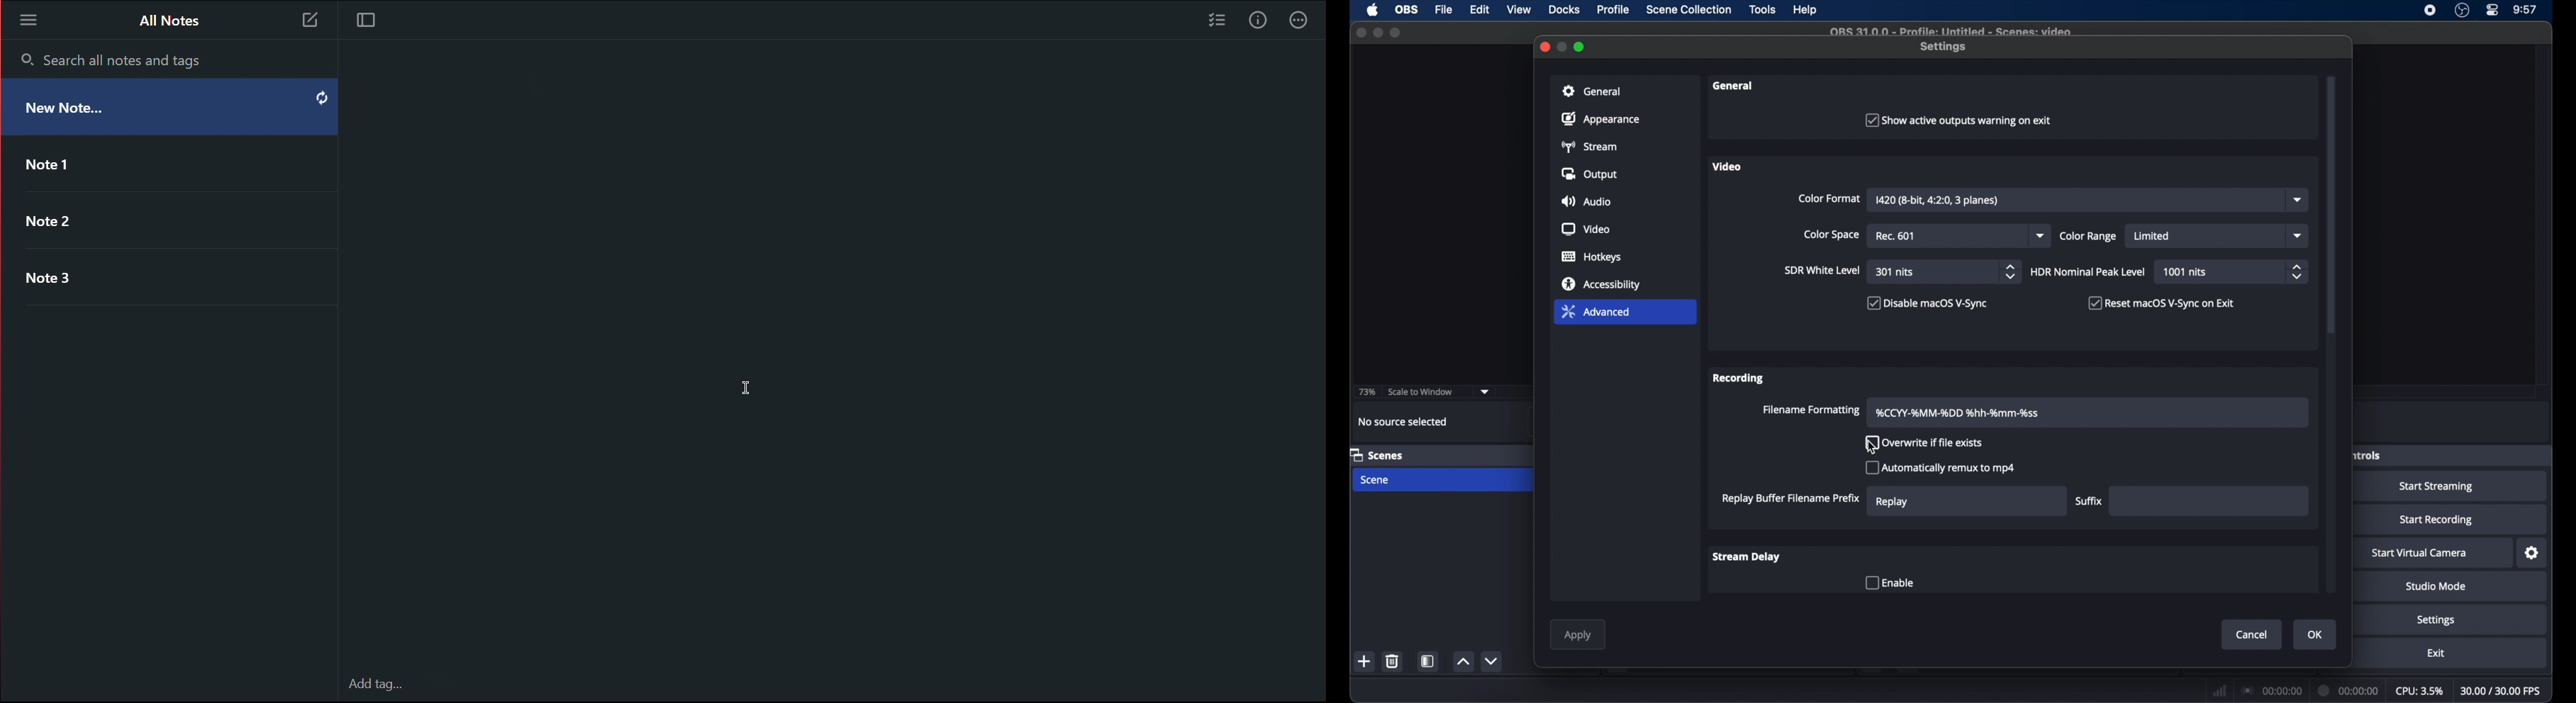 The image size is (2576, 728). I want to click on Note 2, so click(160, 214).